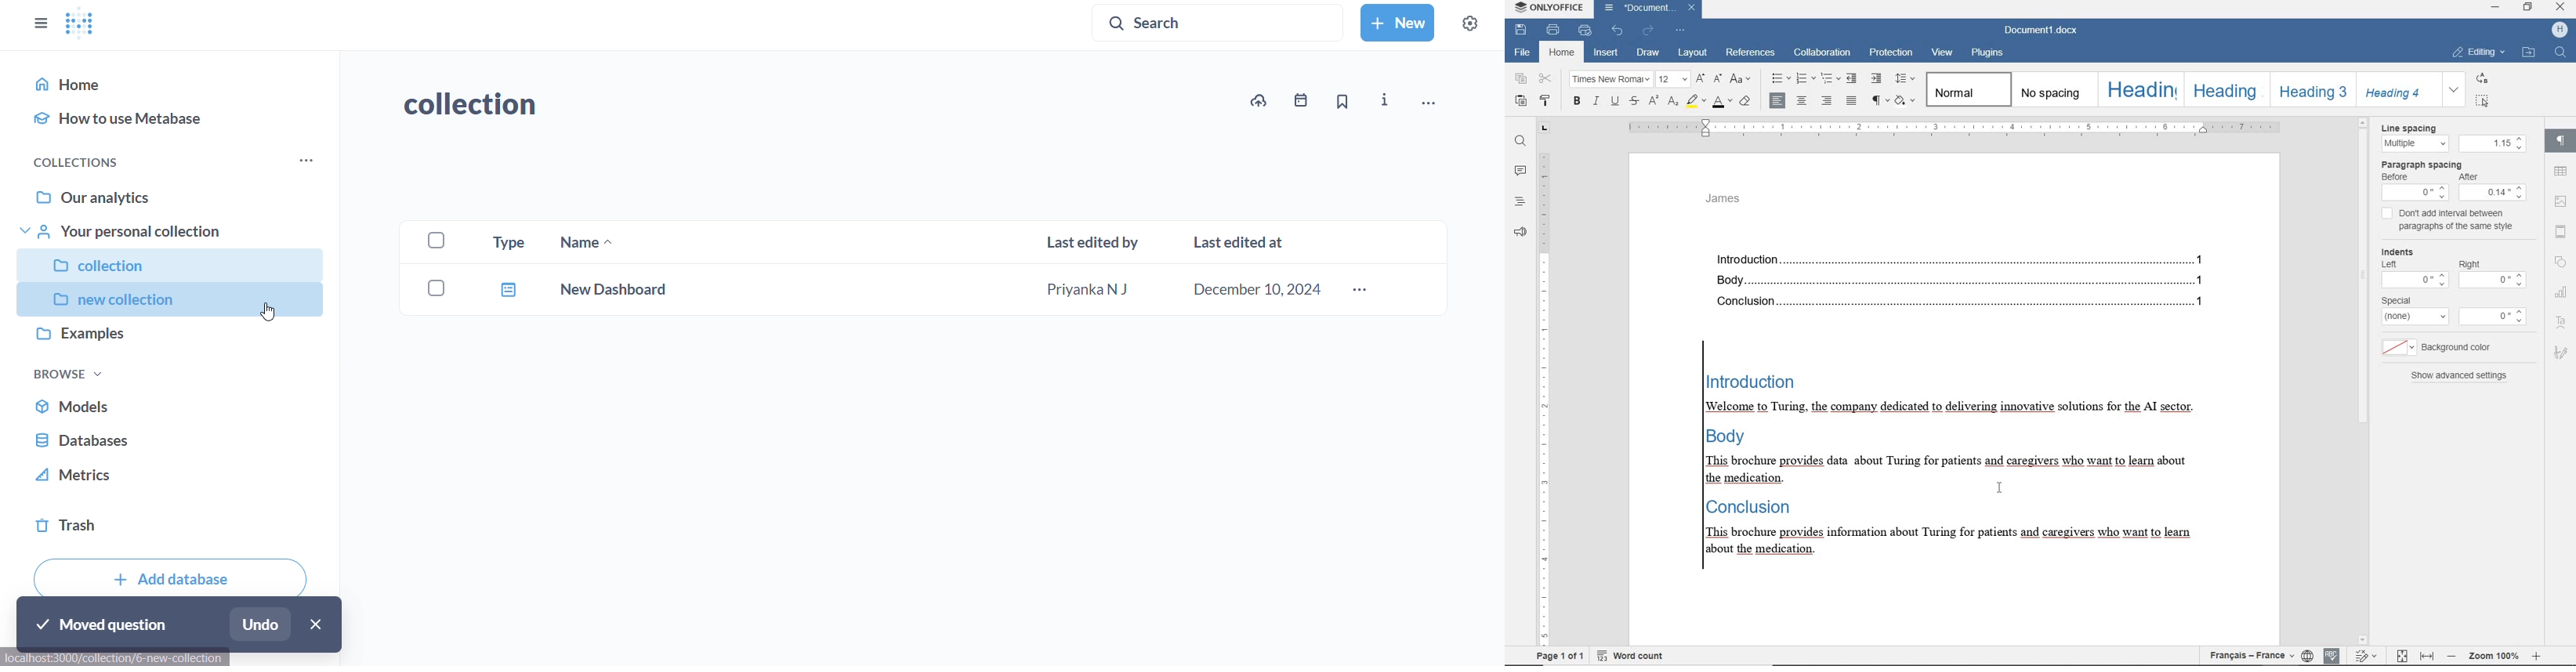 The image size is (2576, 672). I want to click on scroll bar, so click(2364, 381).